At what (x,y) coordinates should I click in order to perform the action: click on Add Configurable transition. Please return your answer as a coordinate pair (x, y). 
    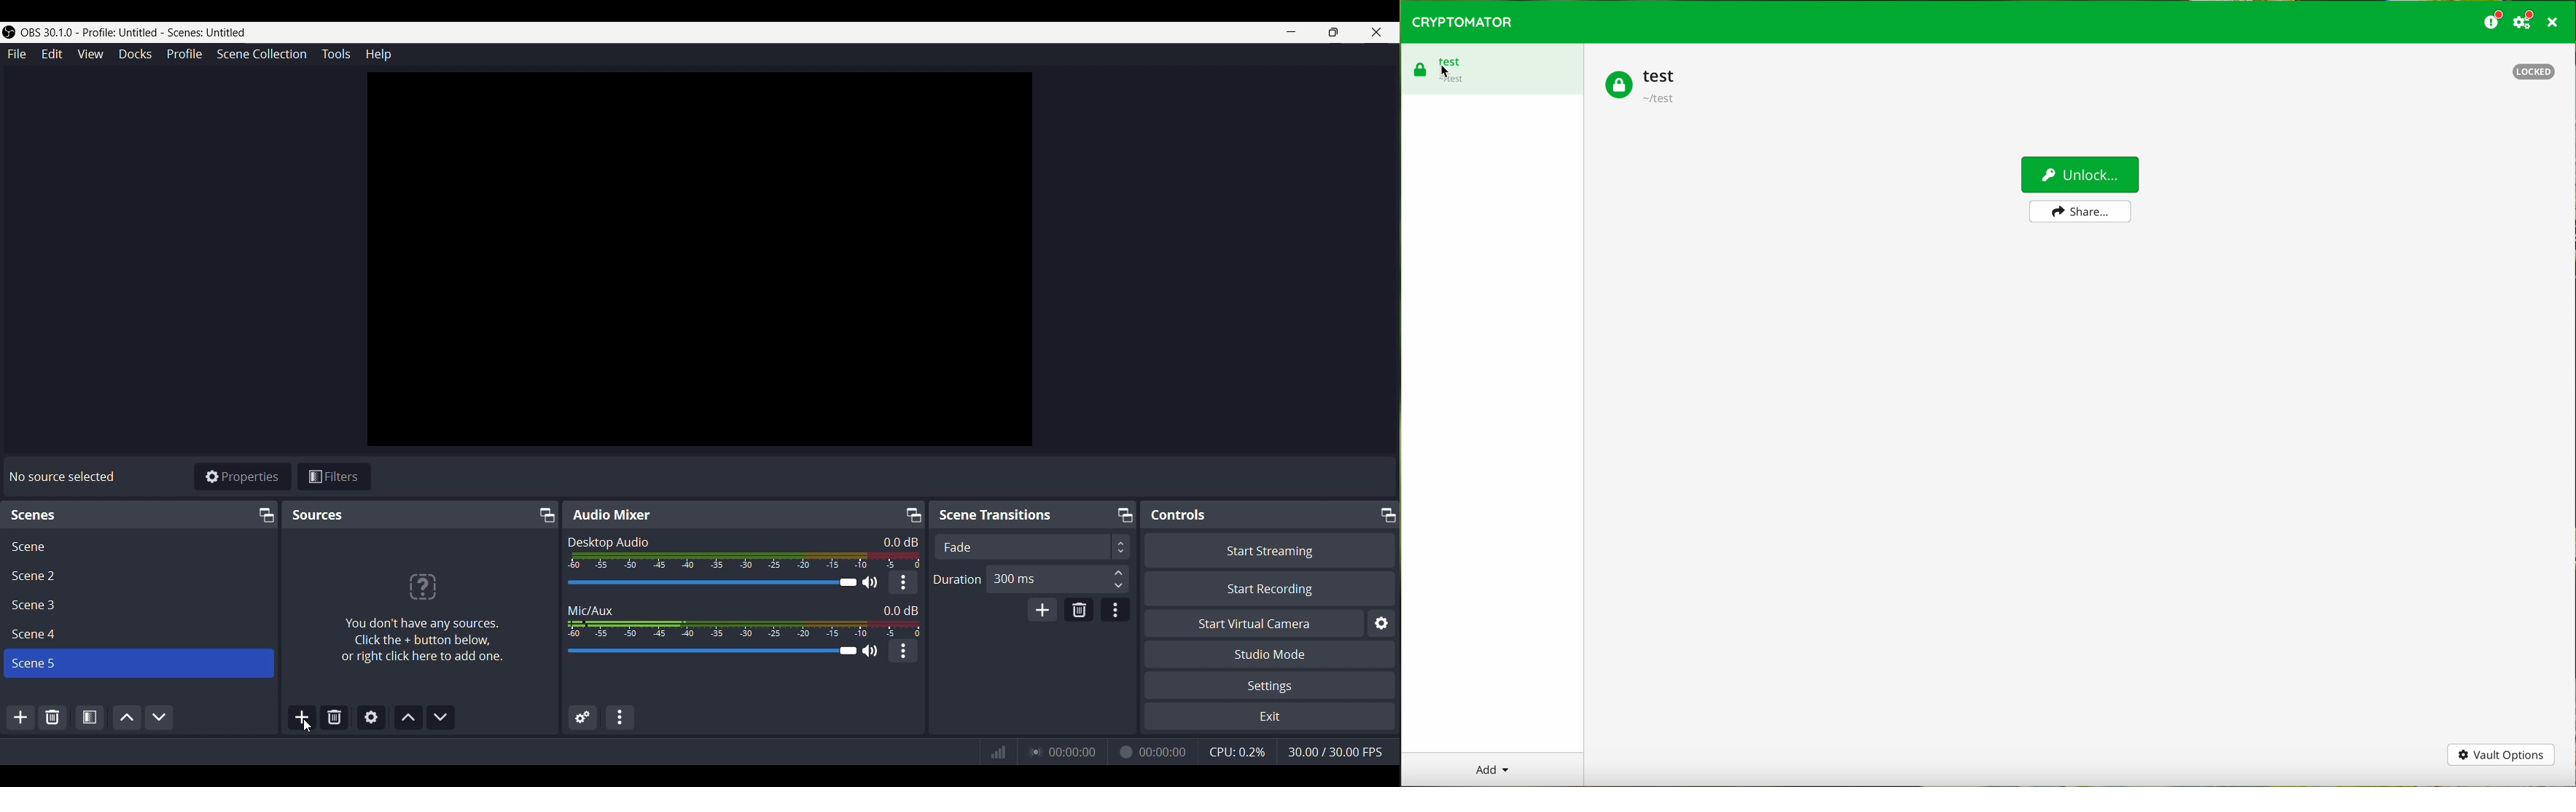
    Looking at the image, I should click on (1042, 609).